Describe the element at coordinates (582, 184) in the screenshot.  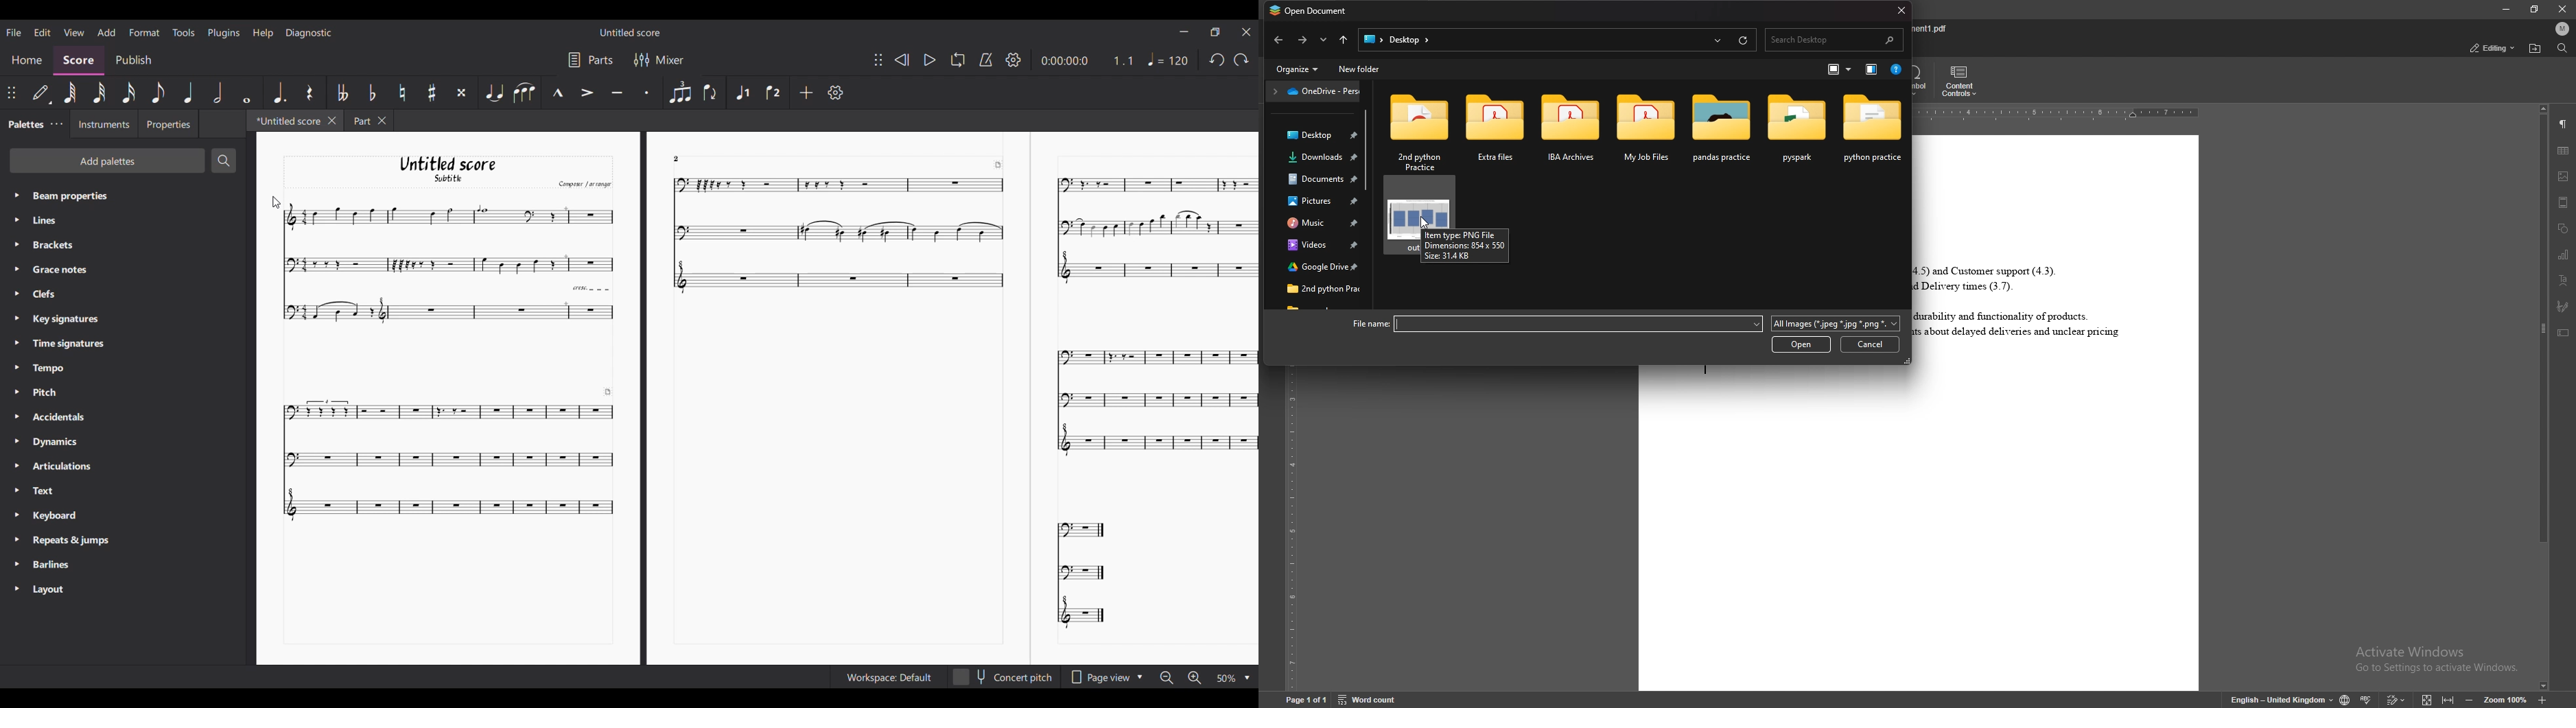
I see `Comput arrange` at that location.